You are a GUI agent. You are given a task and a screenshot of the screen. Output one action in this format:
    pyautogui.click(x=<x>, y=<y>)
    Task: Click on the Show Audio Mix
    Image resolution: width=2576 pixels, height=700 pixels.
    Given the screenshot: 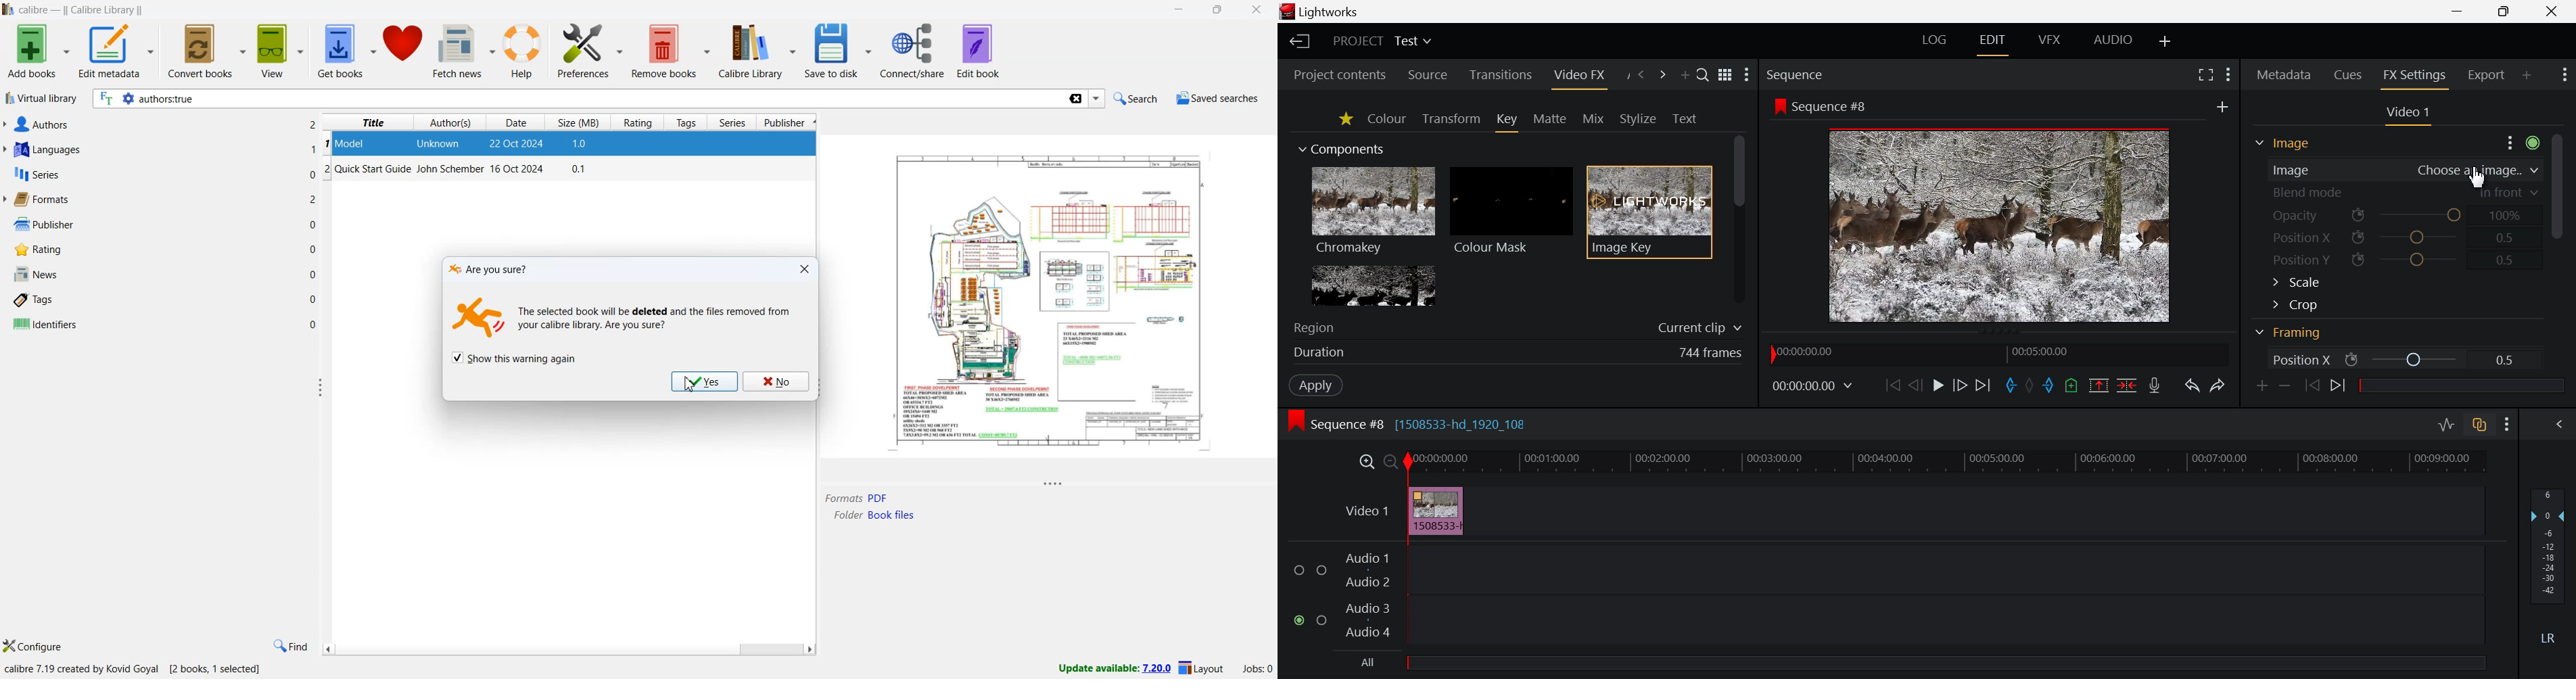 What is the action you would take?
    pyautogui.click(x=2557, y=424)
    